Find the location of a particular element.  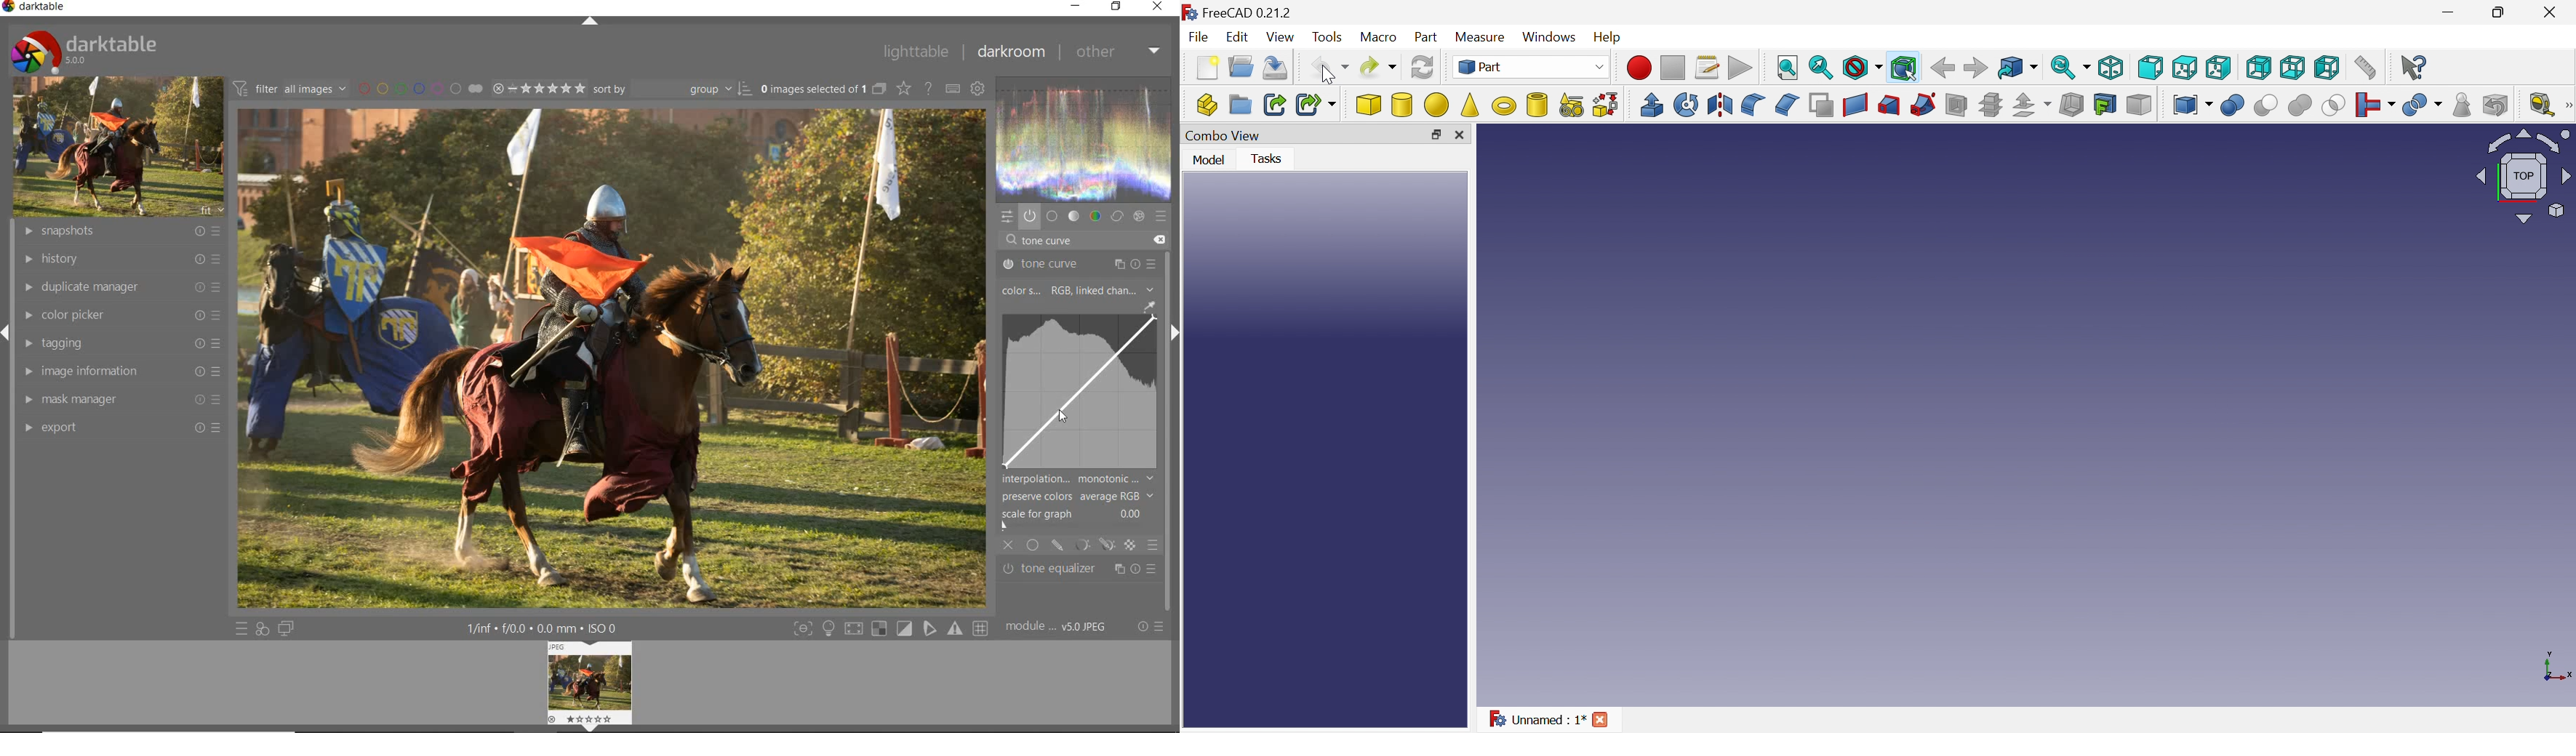

View is located at coordinates (1280, 38).